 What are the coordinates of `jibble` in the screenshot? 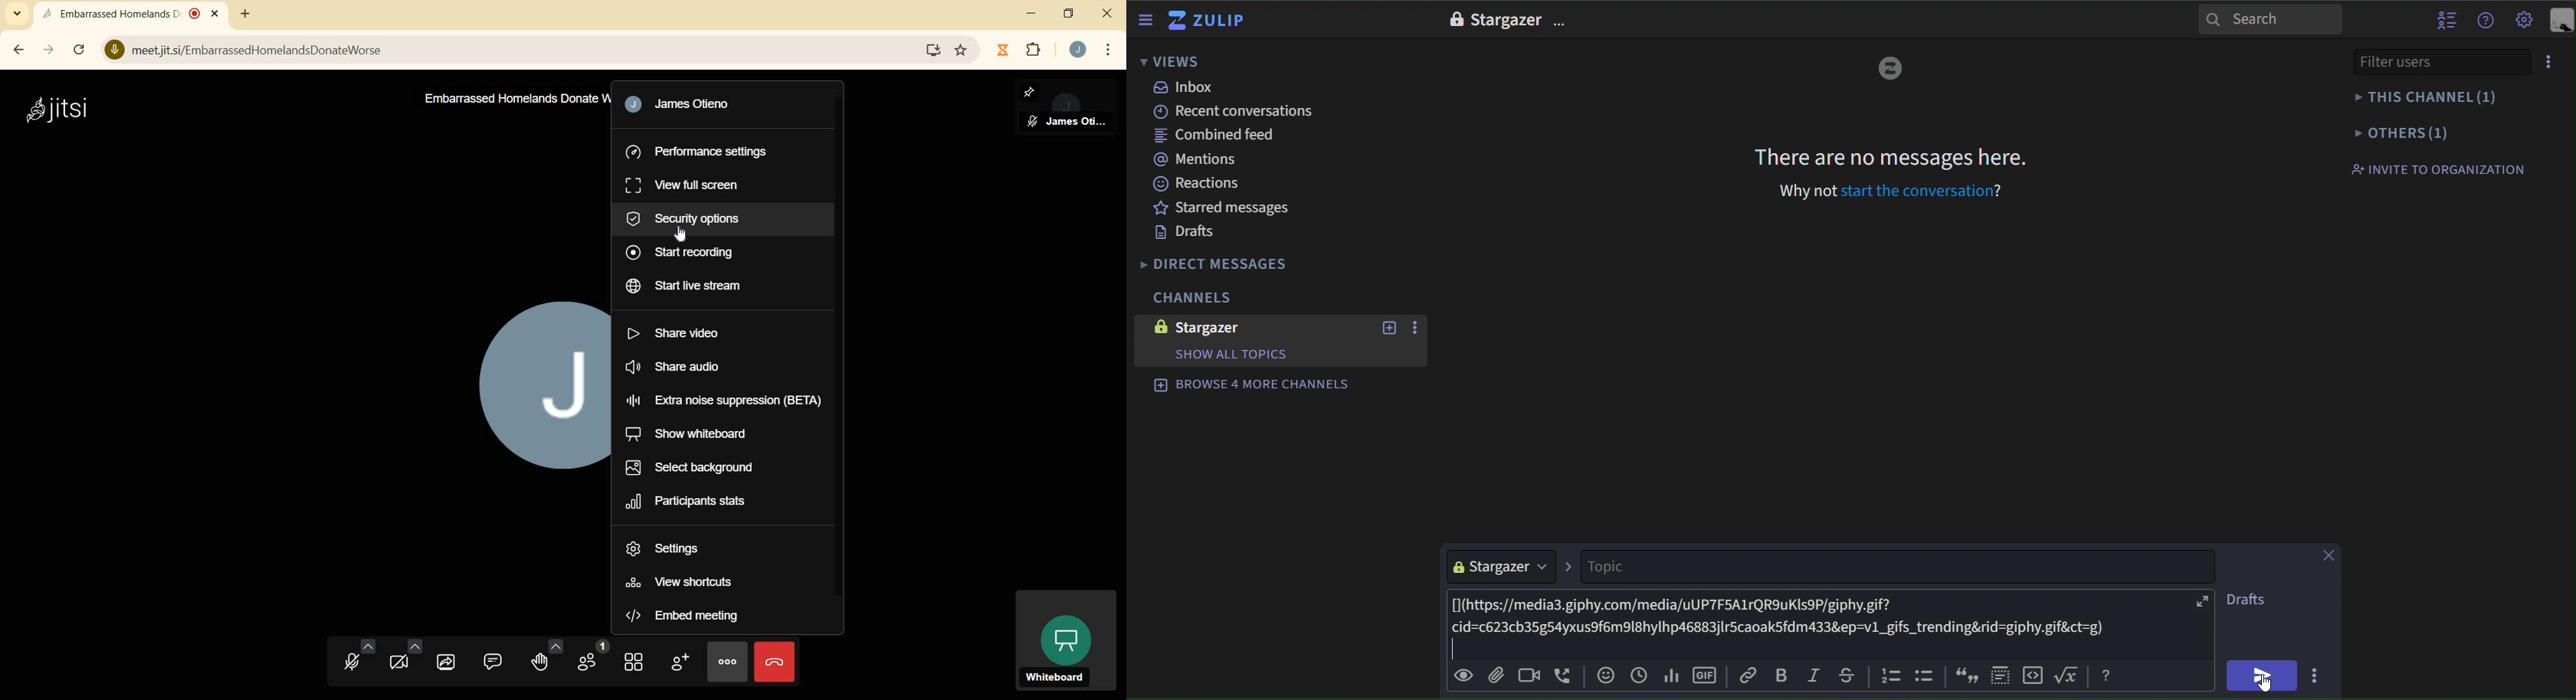 It's located at (1006, 50).